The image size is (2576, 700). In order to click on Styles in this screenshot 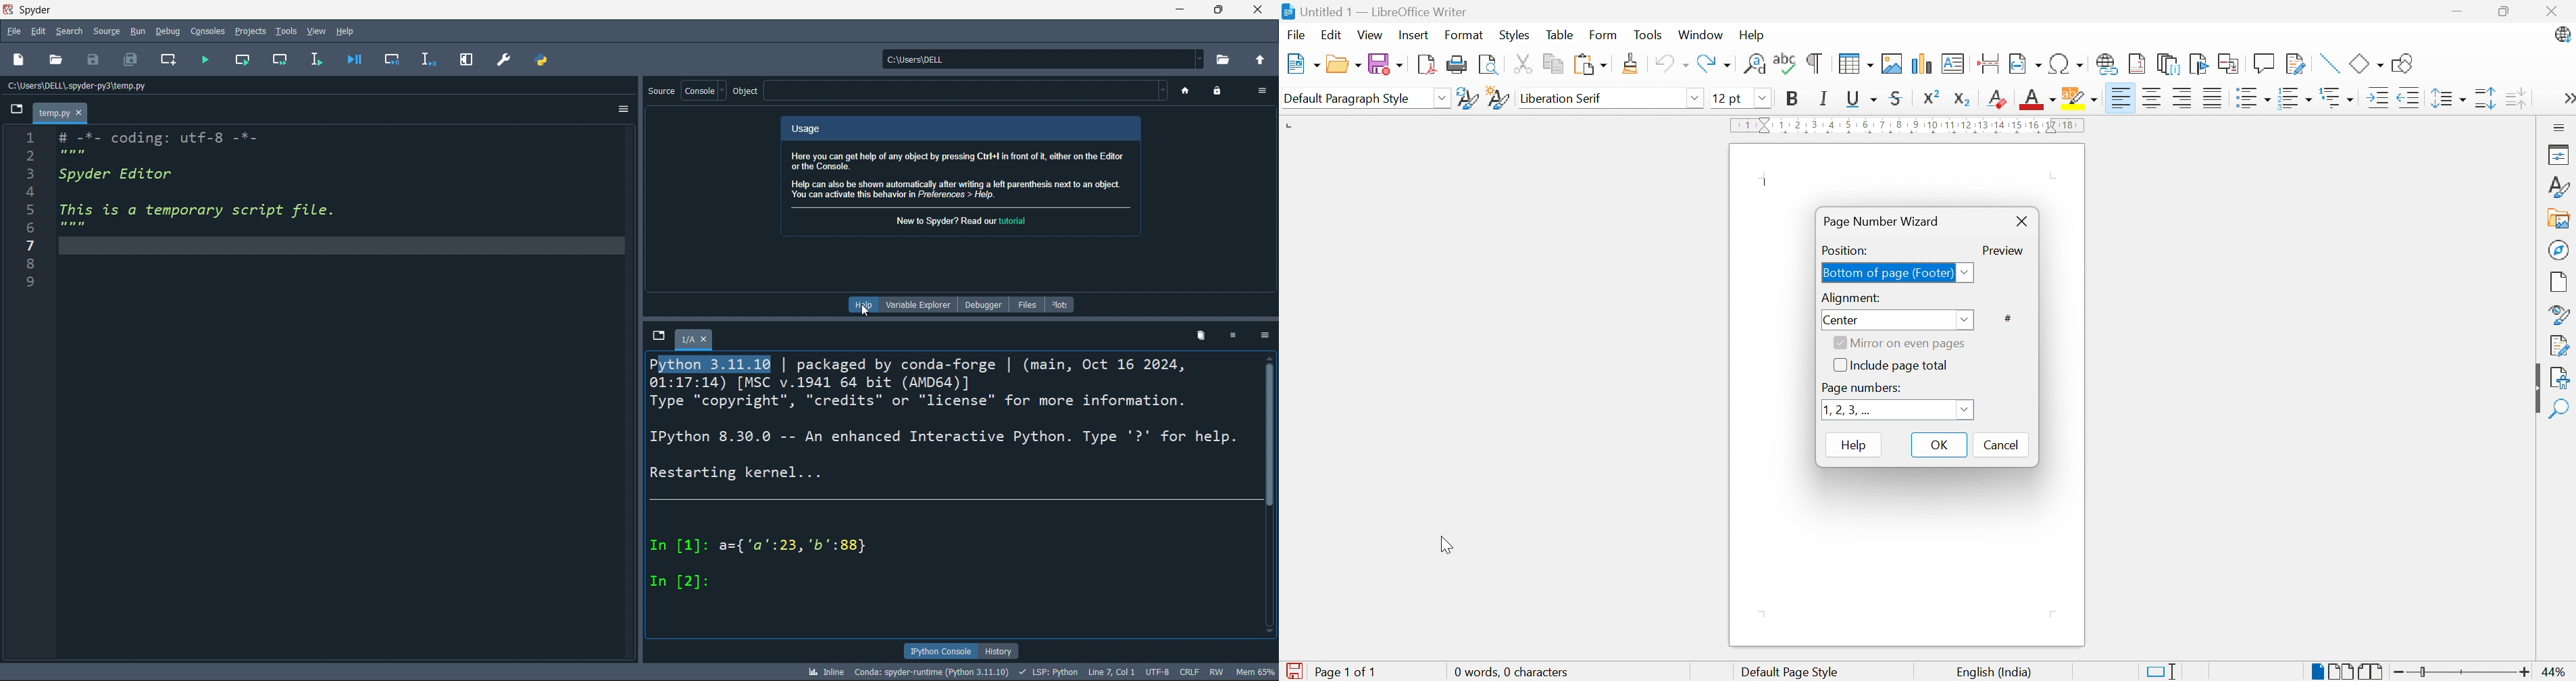, I will do `click(2561, 186)`.